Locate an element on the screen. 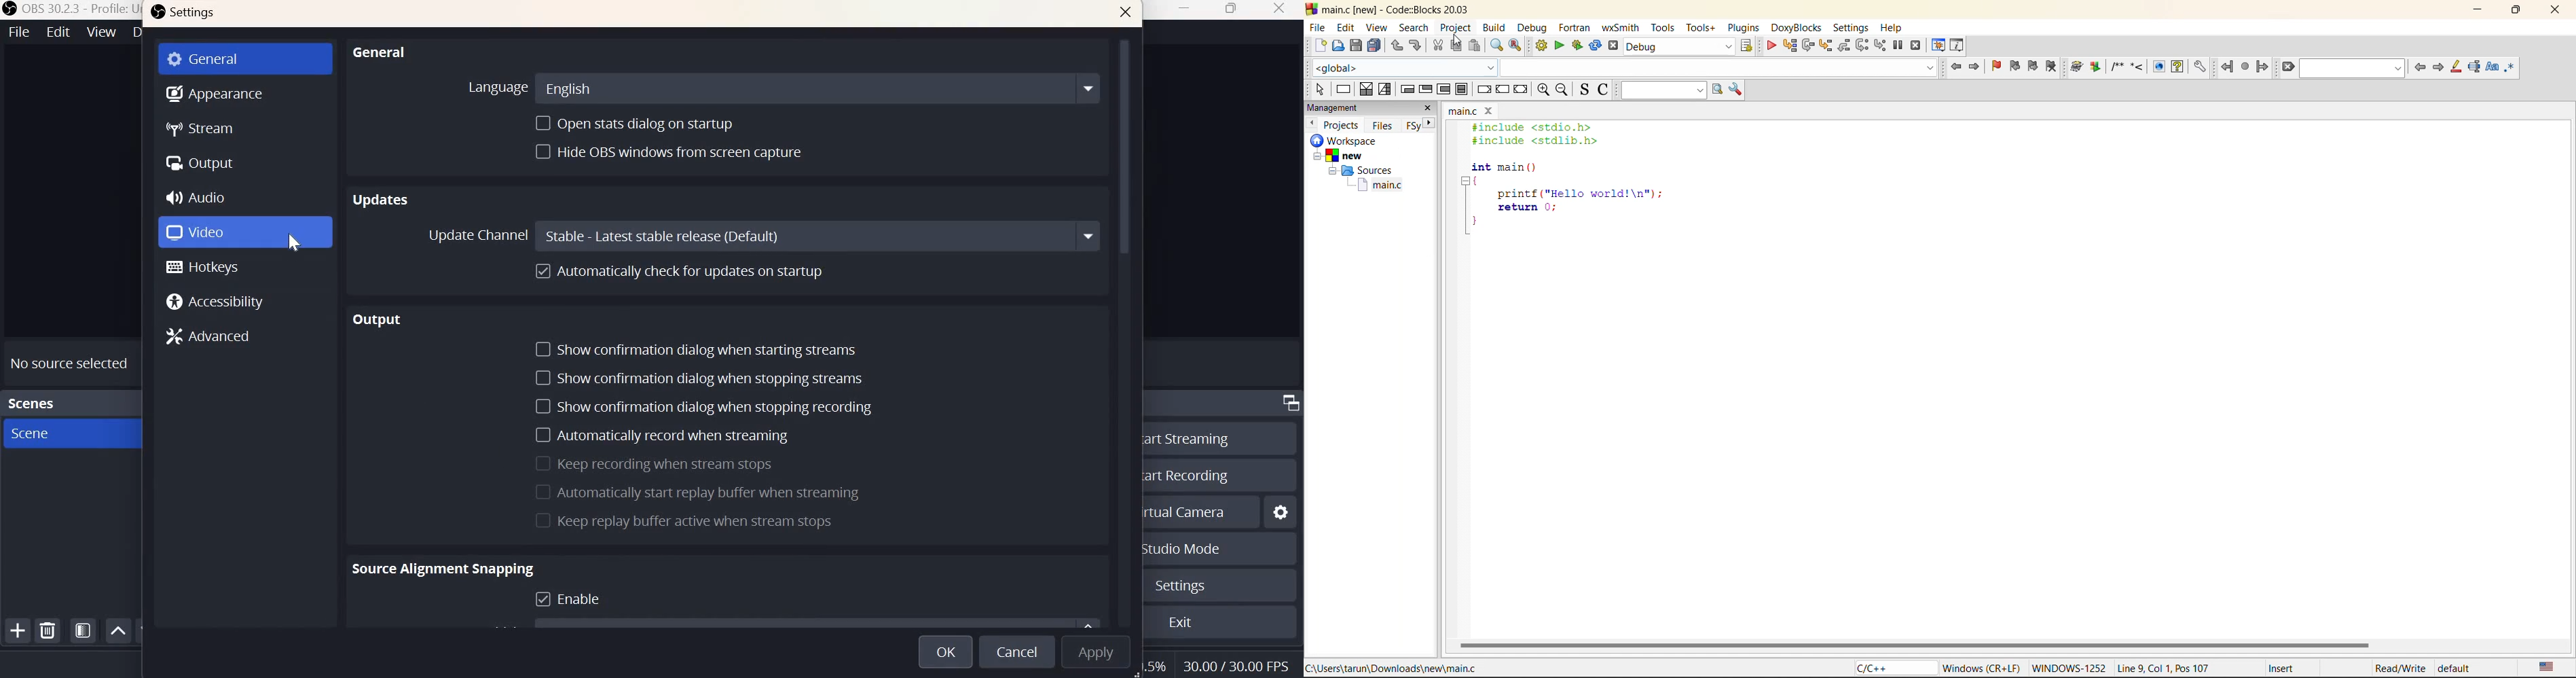  Accessibility is located at coordinates (219, 302).